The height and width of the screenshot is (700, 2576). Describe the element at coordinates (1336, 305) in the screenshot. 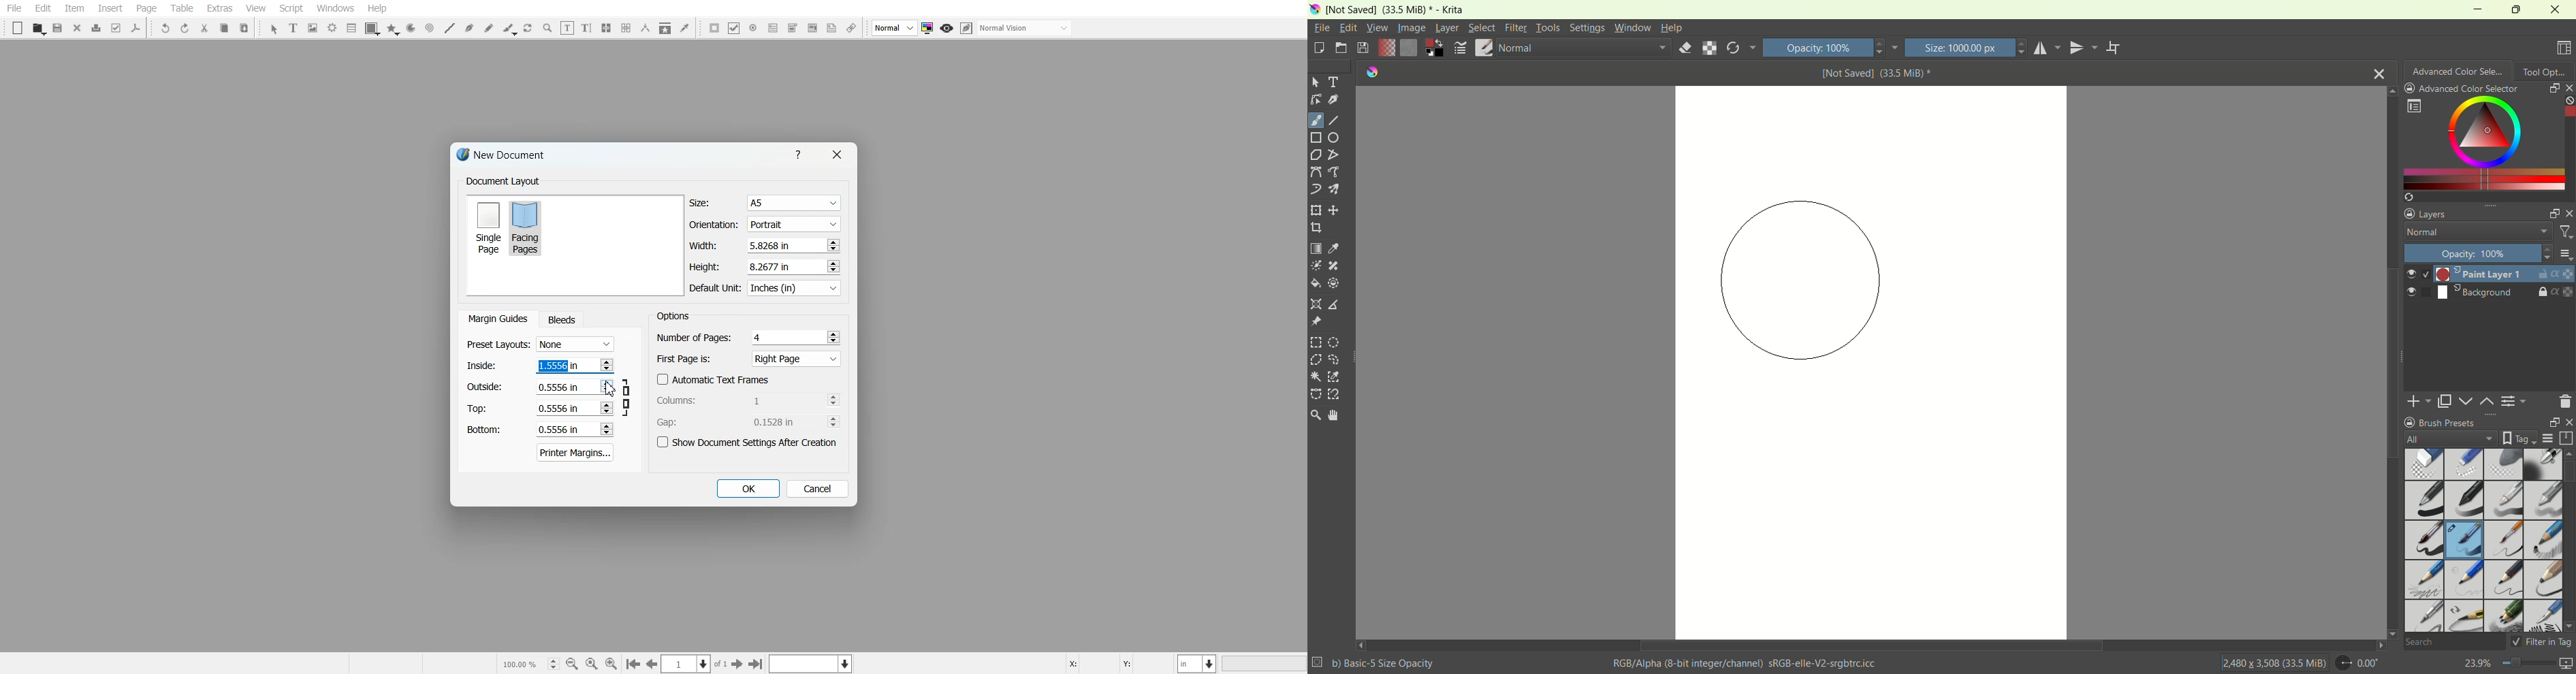

I see `measure distance between two points` at that location.